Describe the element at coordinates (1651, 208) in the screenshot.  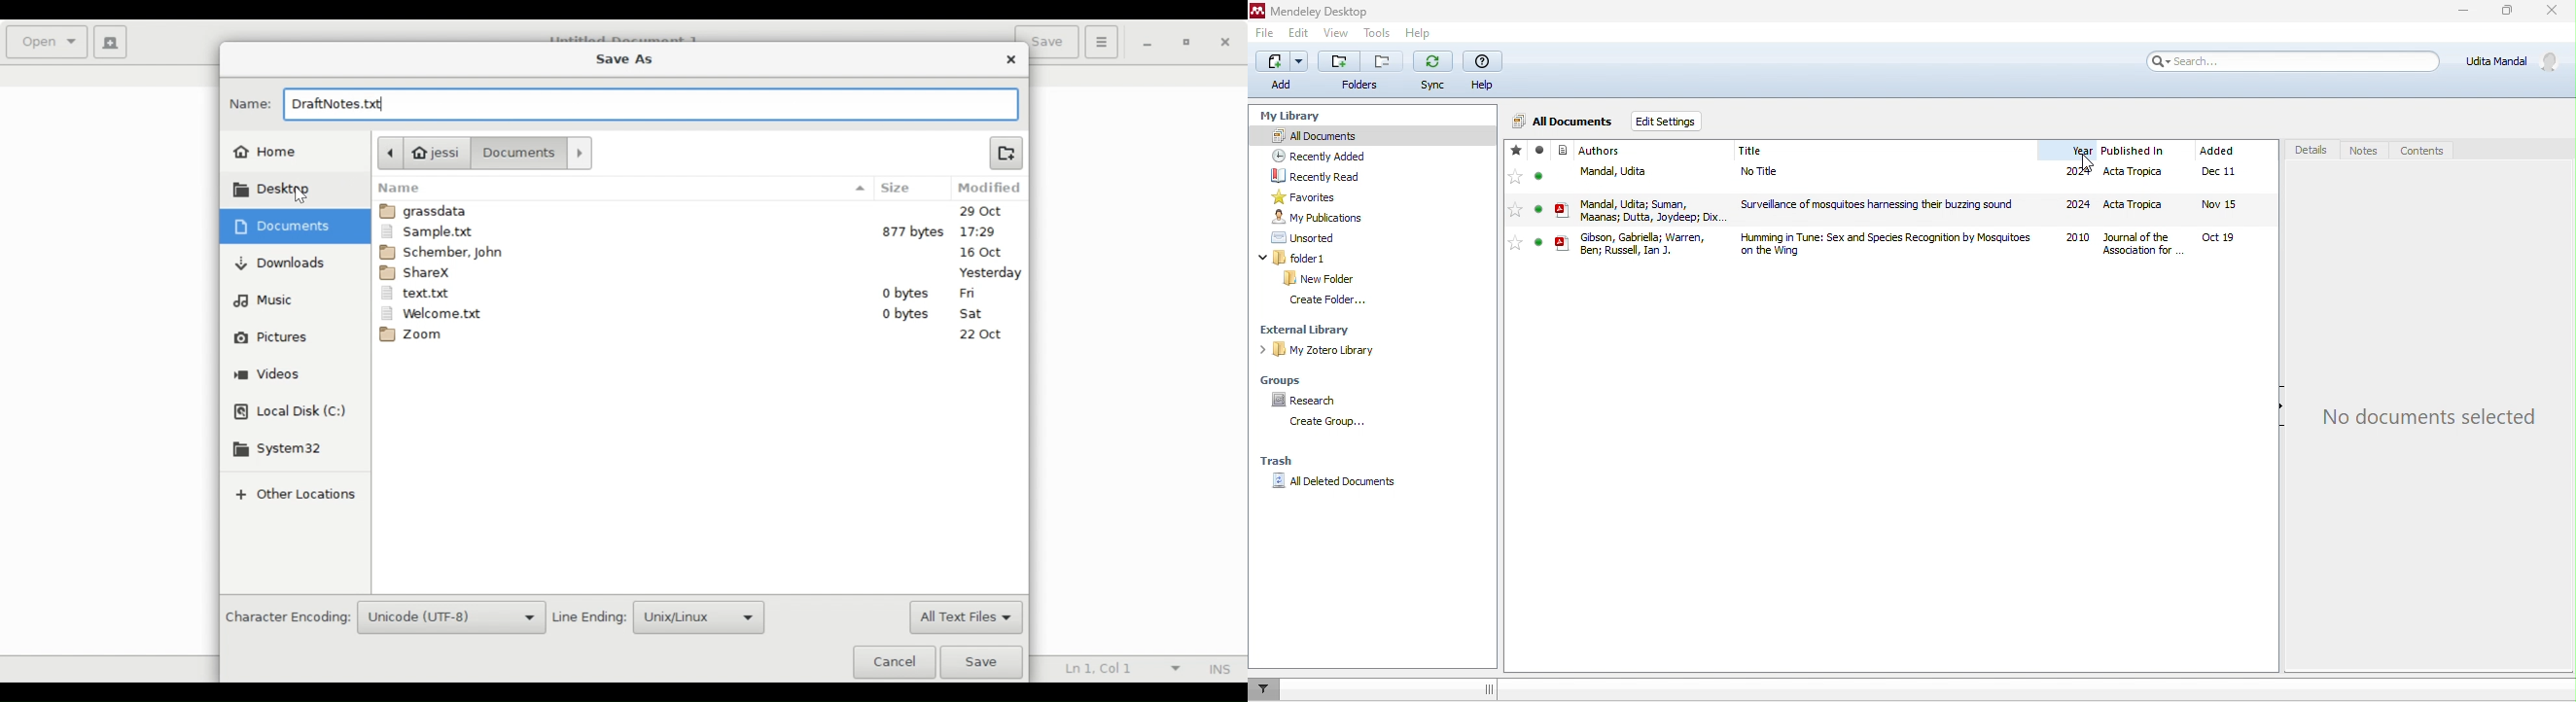
I see `Mandal, Udita; Suman,
Maanas; Dutta, Joydeep; Dix.` at that location.